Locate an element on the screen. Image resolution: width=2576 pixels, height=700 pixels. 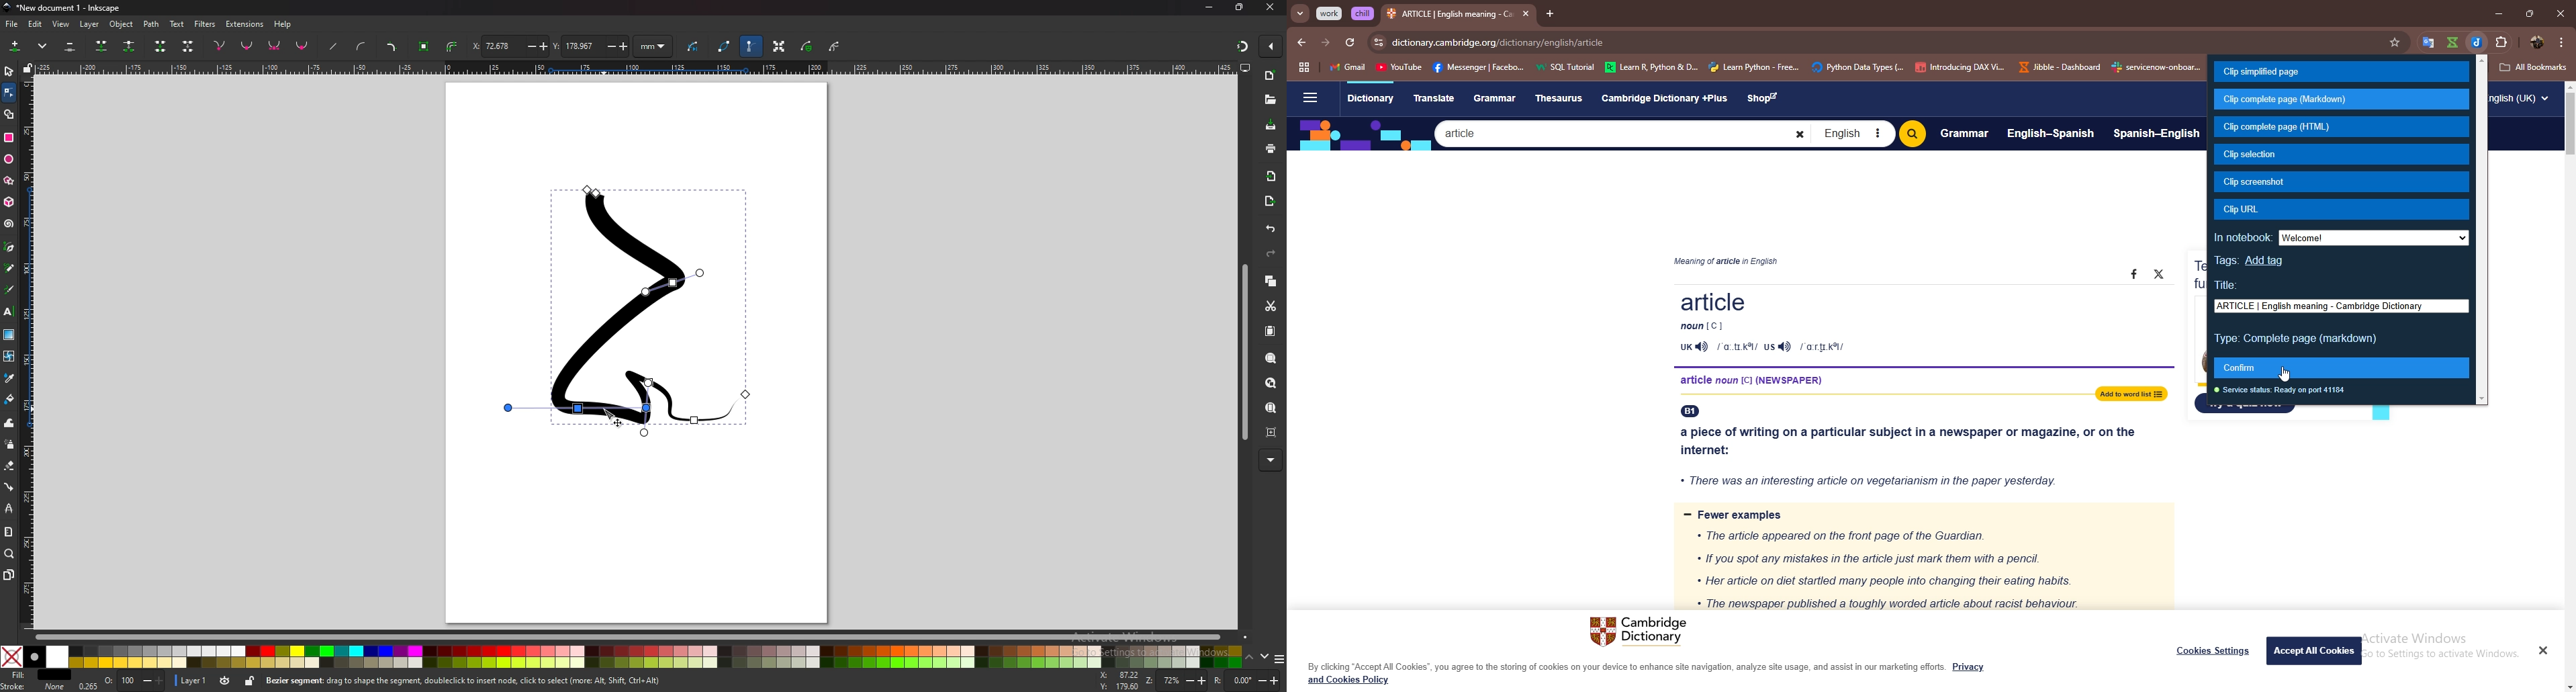
back is located at coordinates (1301, 42).